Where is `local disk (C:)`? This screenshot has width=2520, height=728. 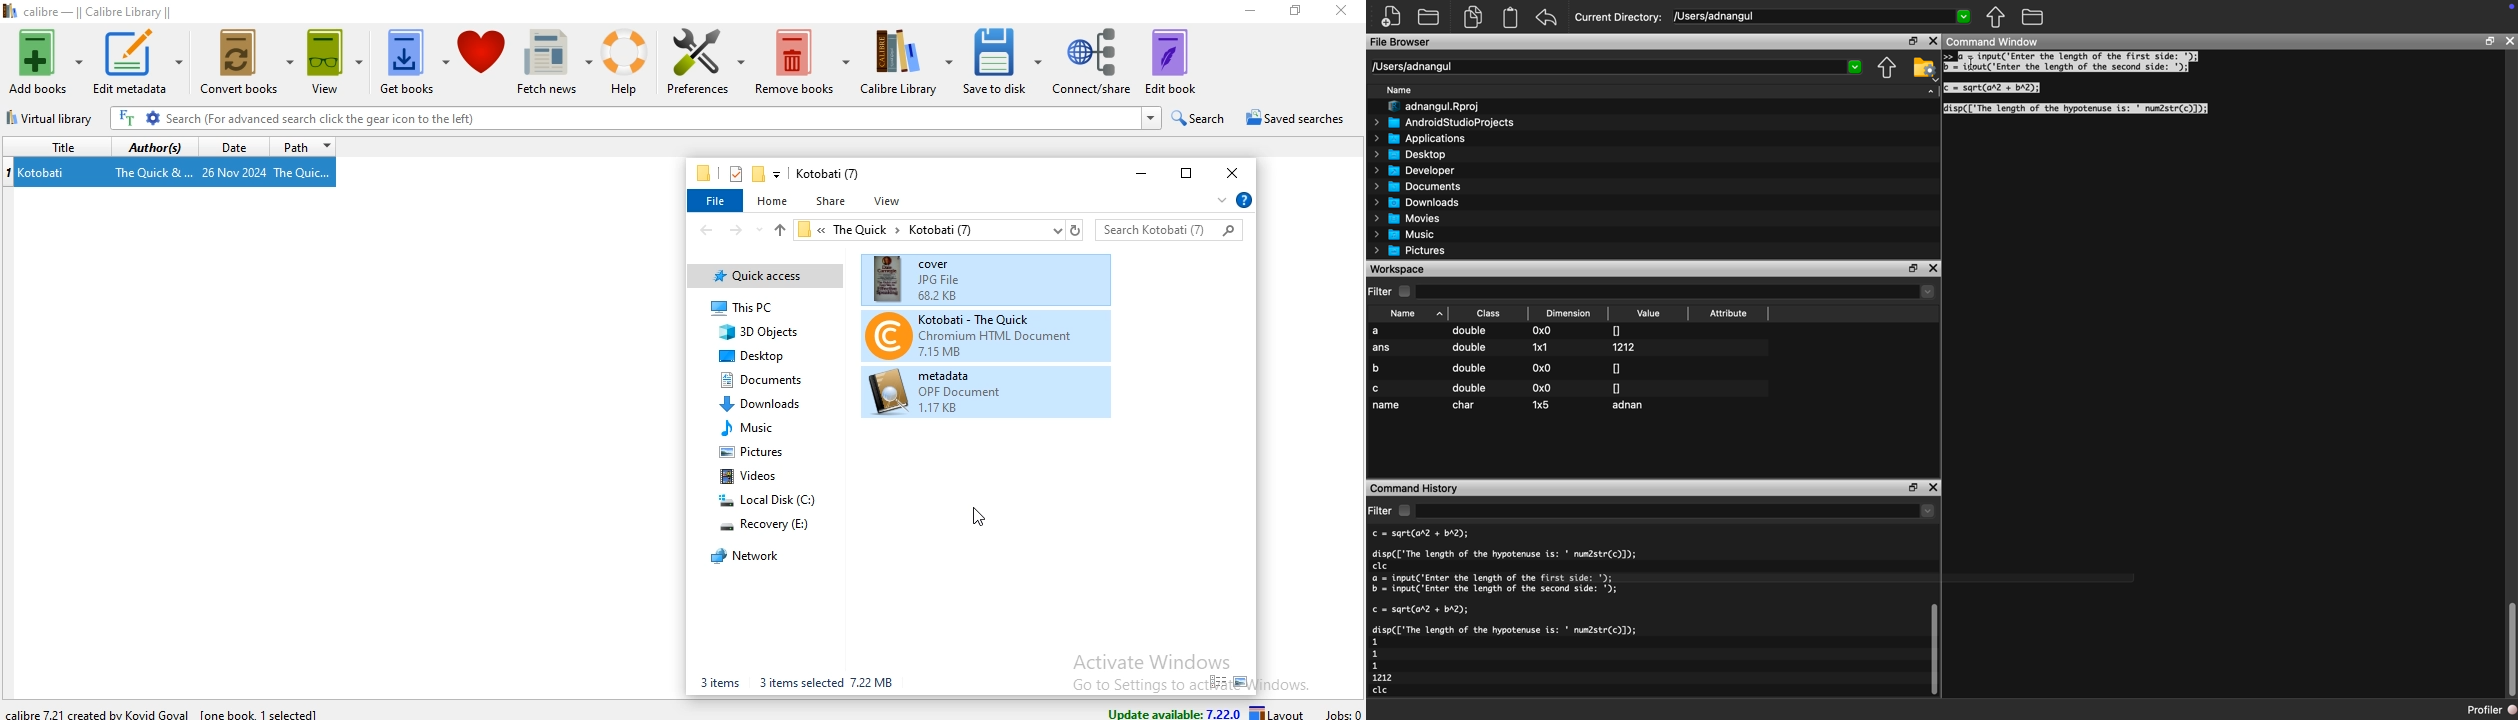
local disk (C:) is located at coordinates (767, 499).